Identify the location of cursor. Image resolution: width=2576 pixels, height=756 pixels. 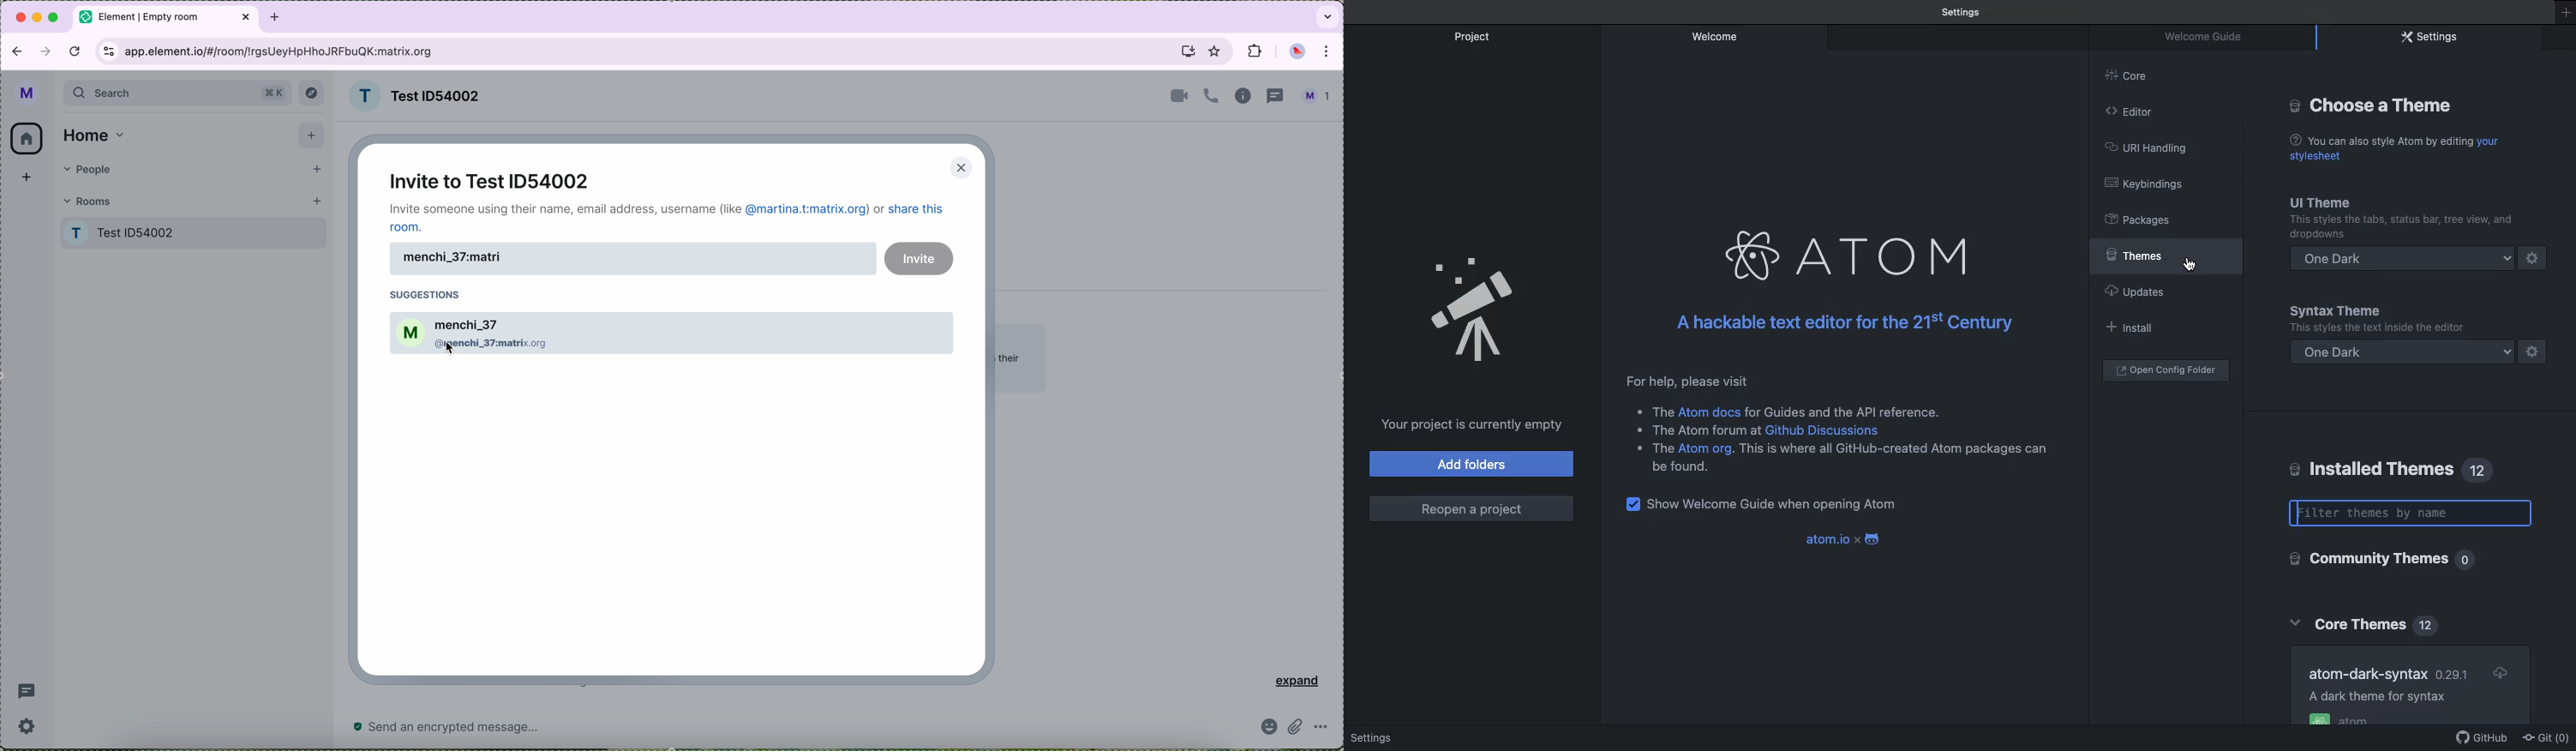
(450, 353).